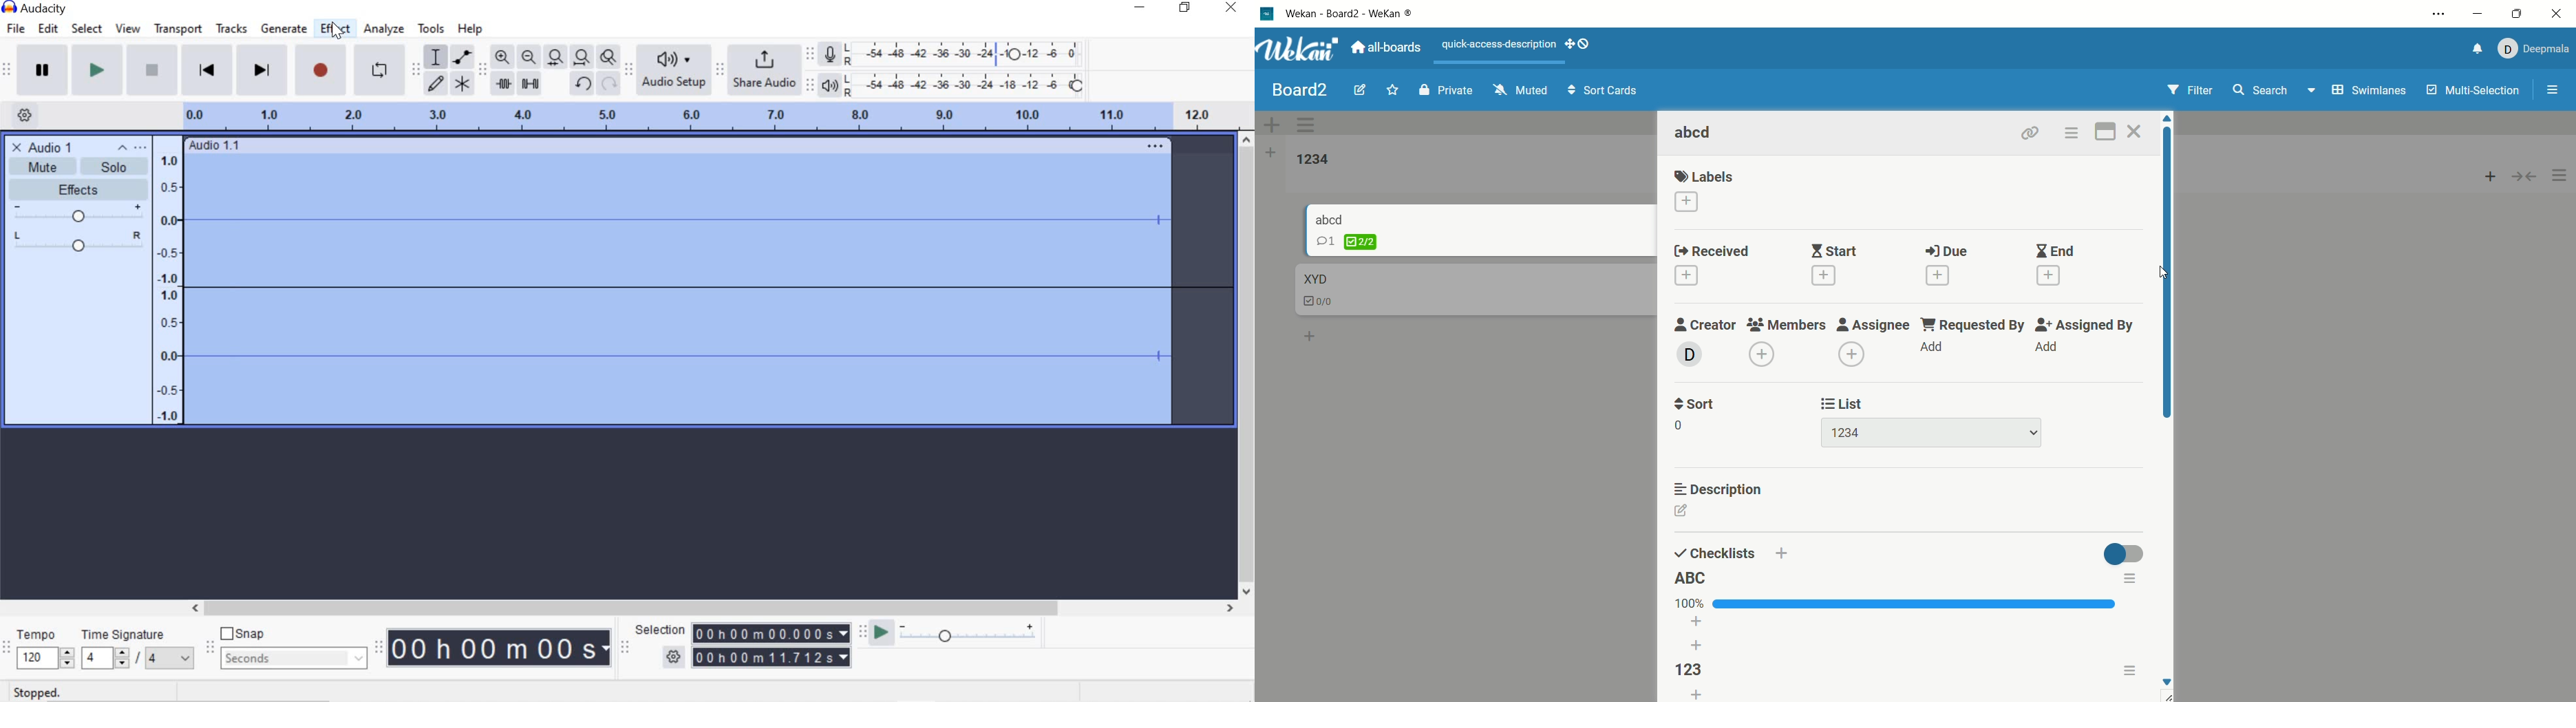 This screenshot has width=2576, height=728. What do you see at coordinates (2560, 176) in the screenshot?
I see `options` at bounding box center [2560, 176].